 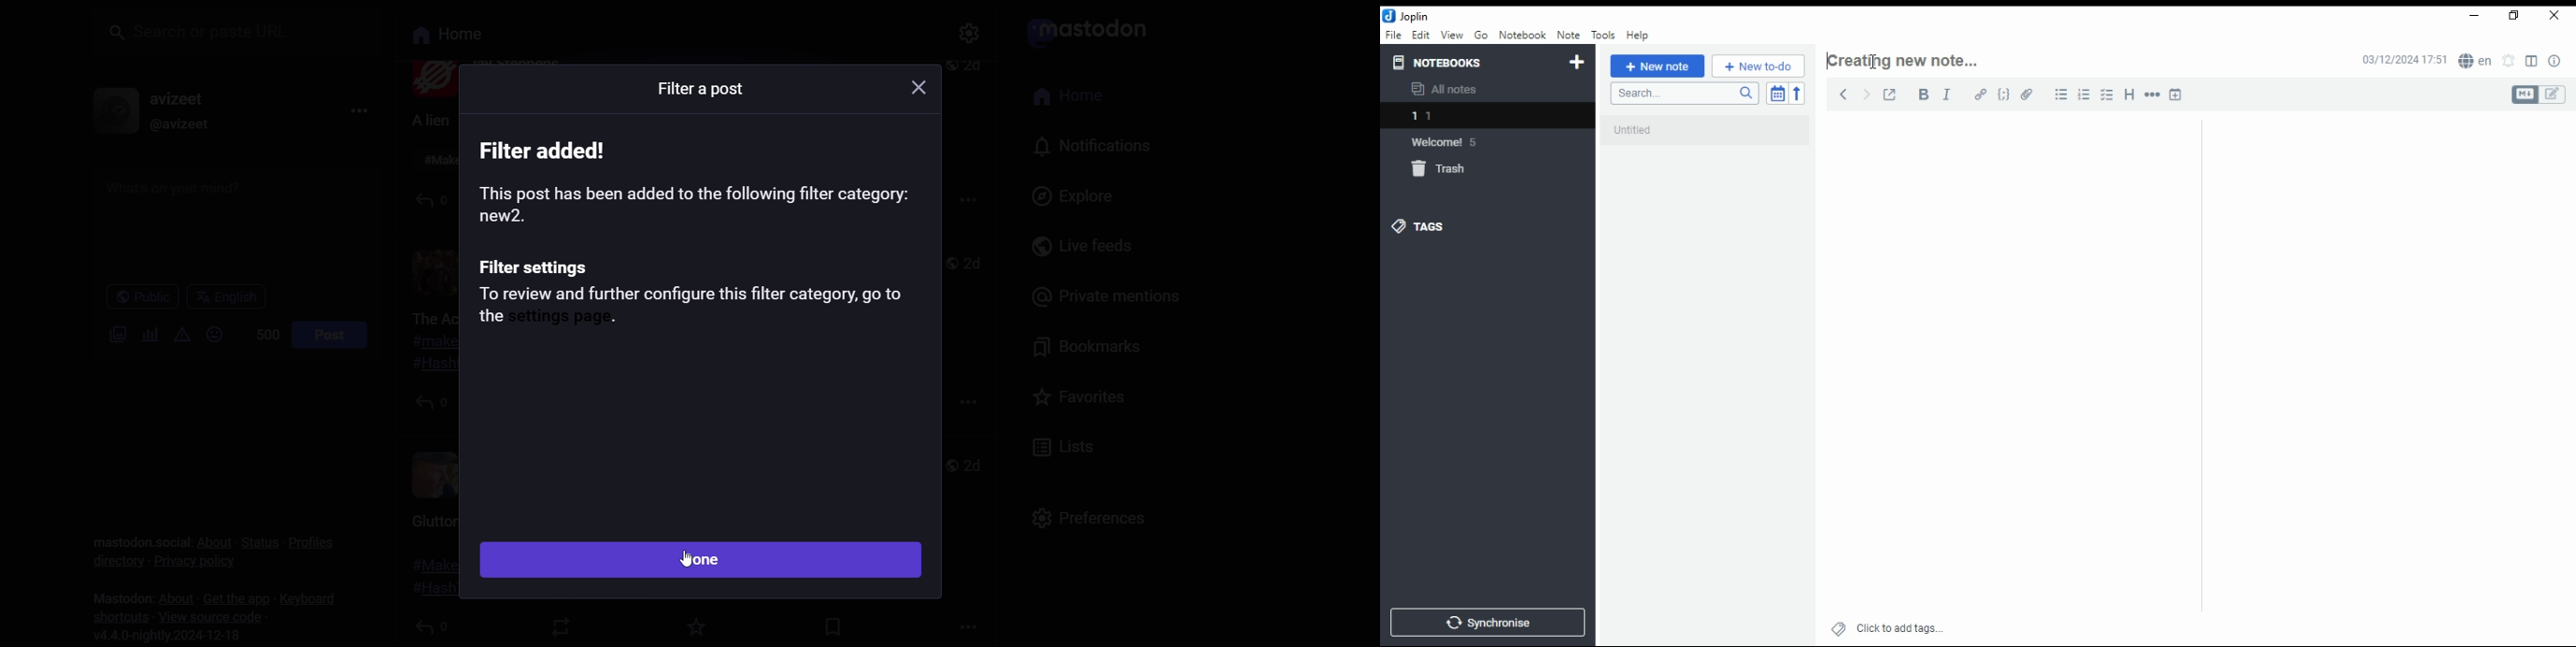 I want to click on tags, so click(x=1431, y=226).